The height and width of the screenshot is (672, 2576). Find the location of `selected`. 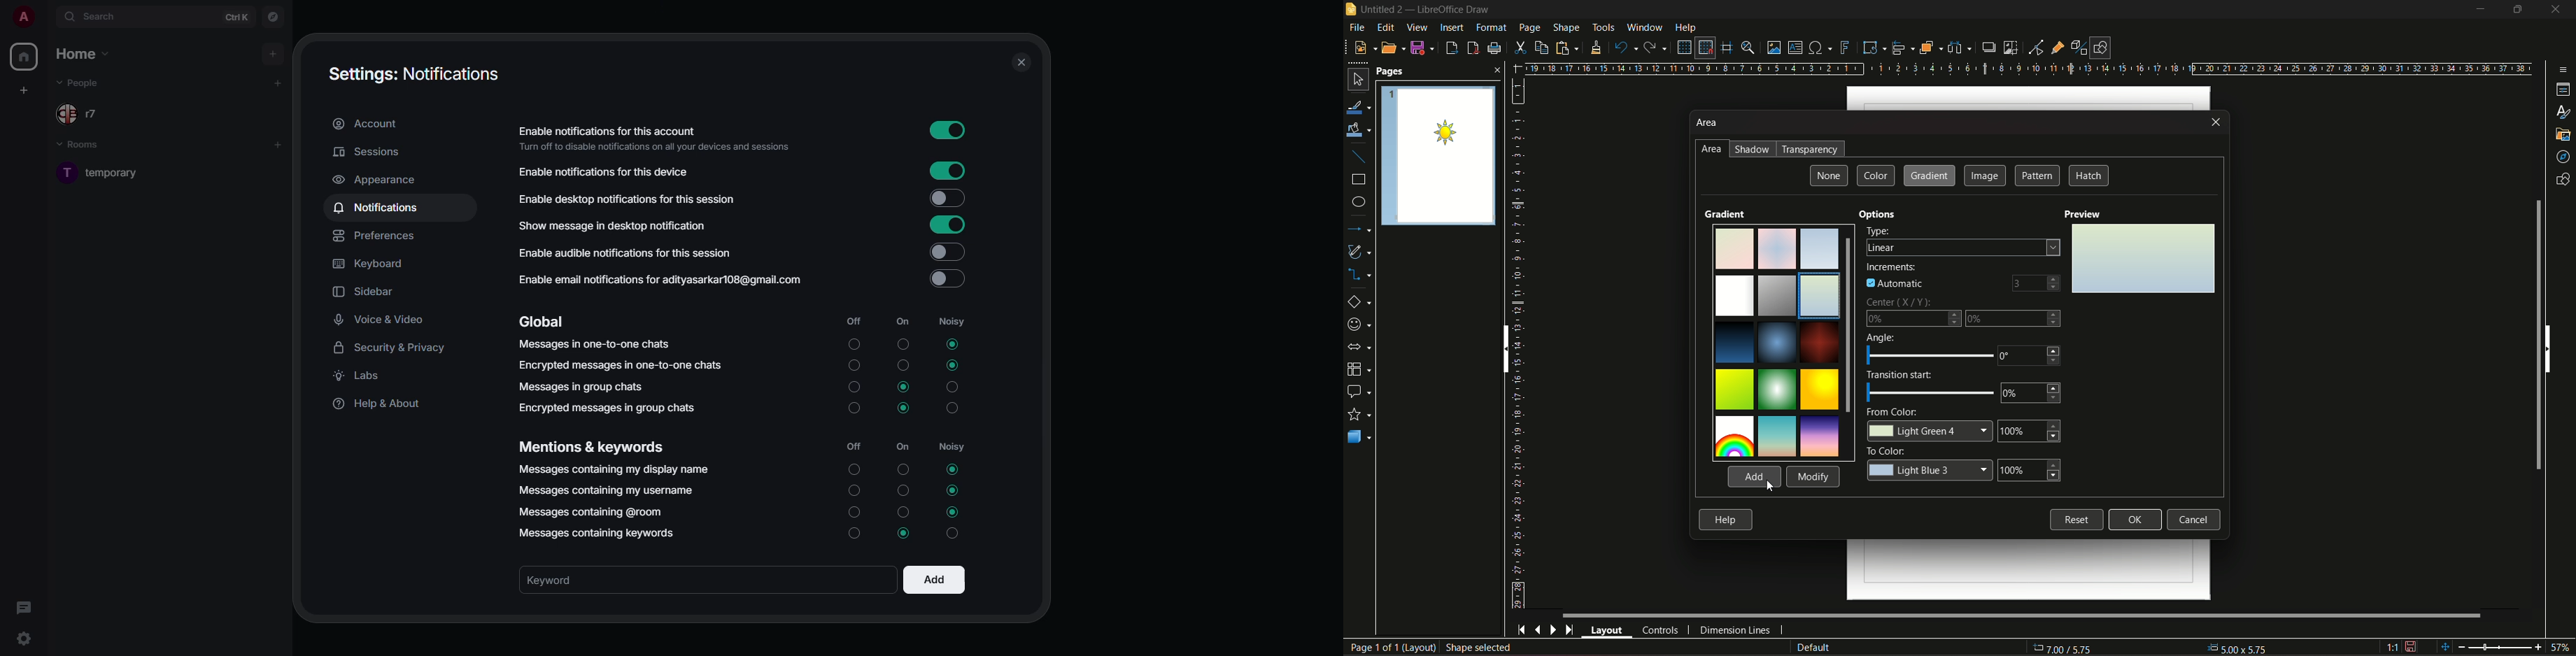

selected is located at coordinates (900, 386).